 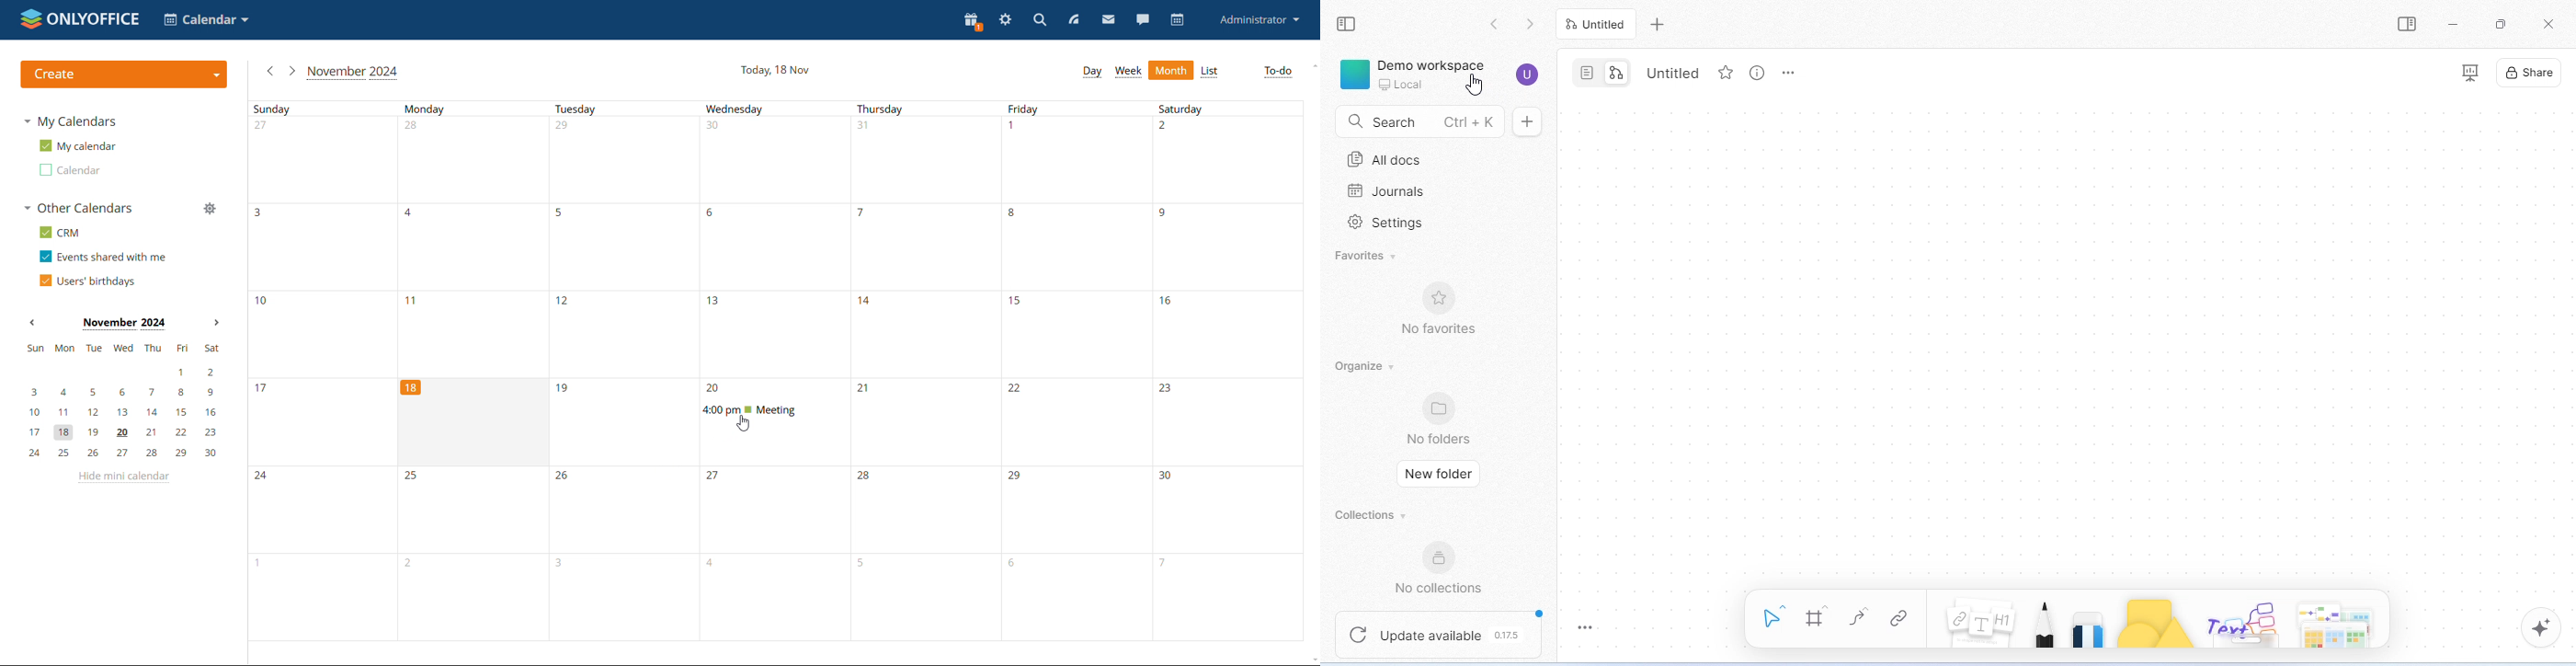 What do you see at coordinates (2159, 622) in the screenshot?
I see `shape` at bounding box center [2159, 622].